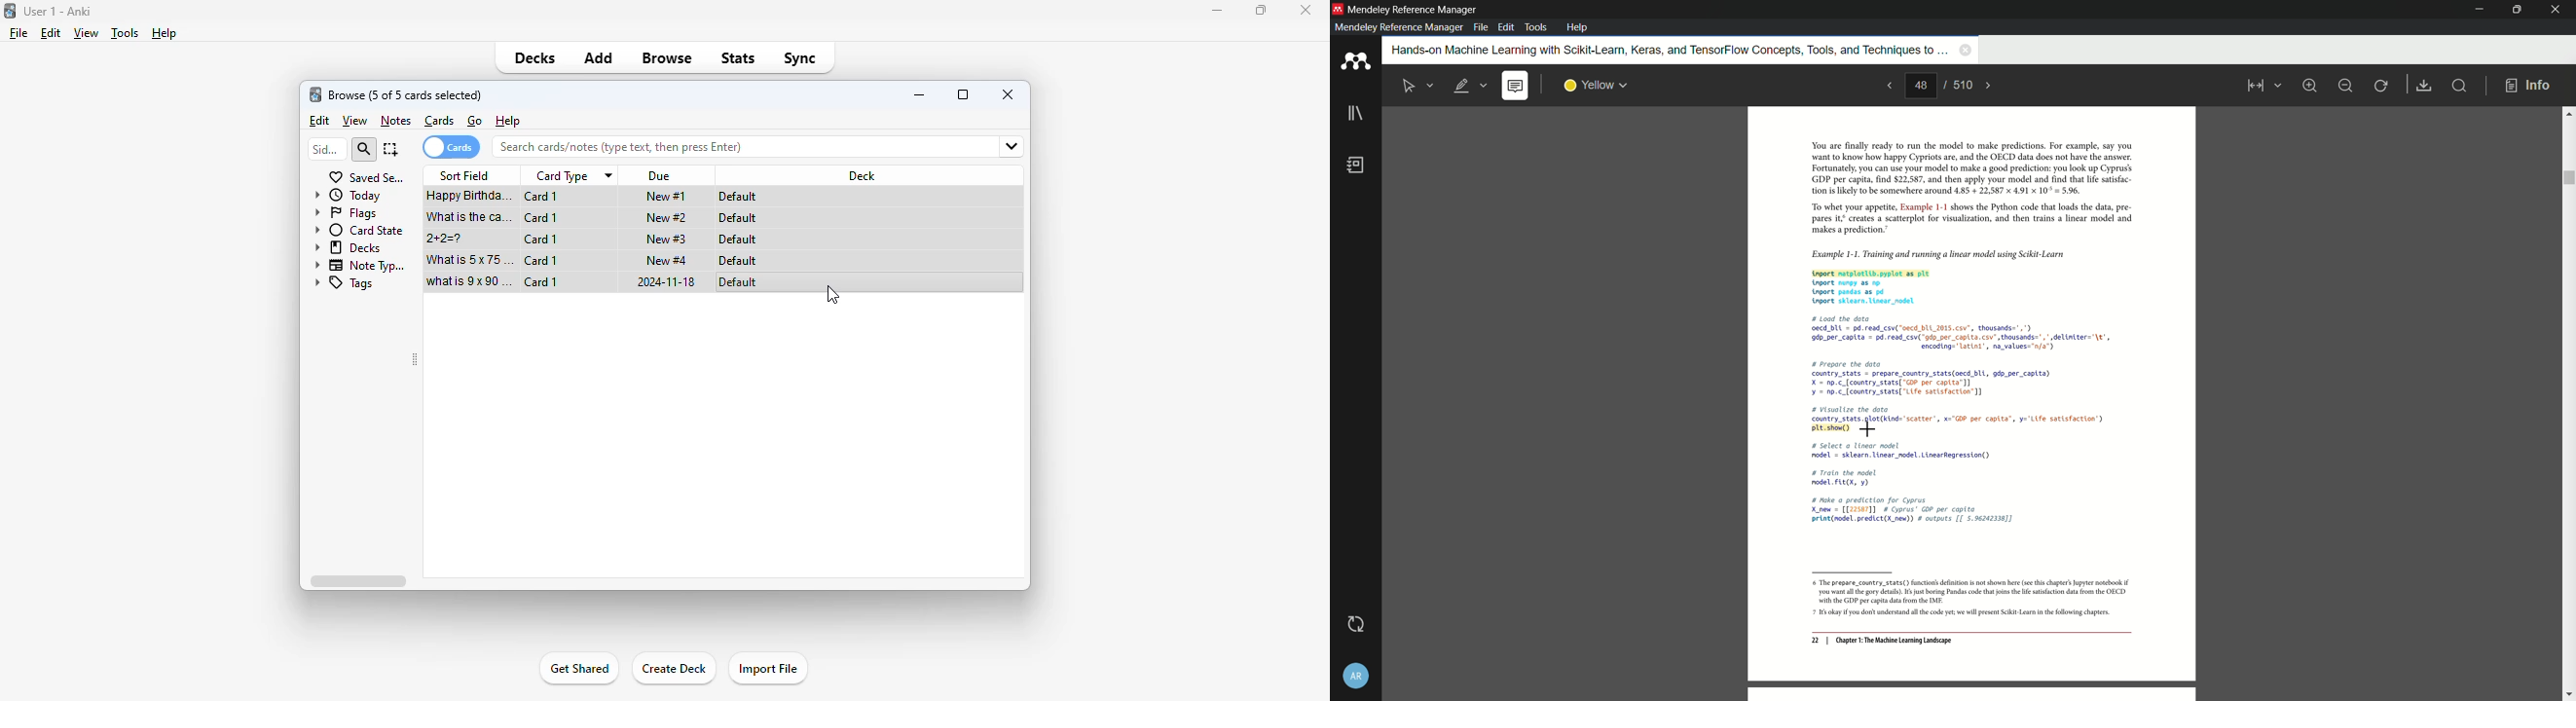  What do you see at coordinates (415, 359) in the screenshot?
I see `toggle sidebar` at bounding box center [415, 359].